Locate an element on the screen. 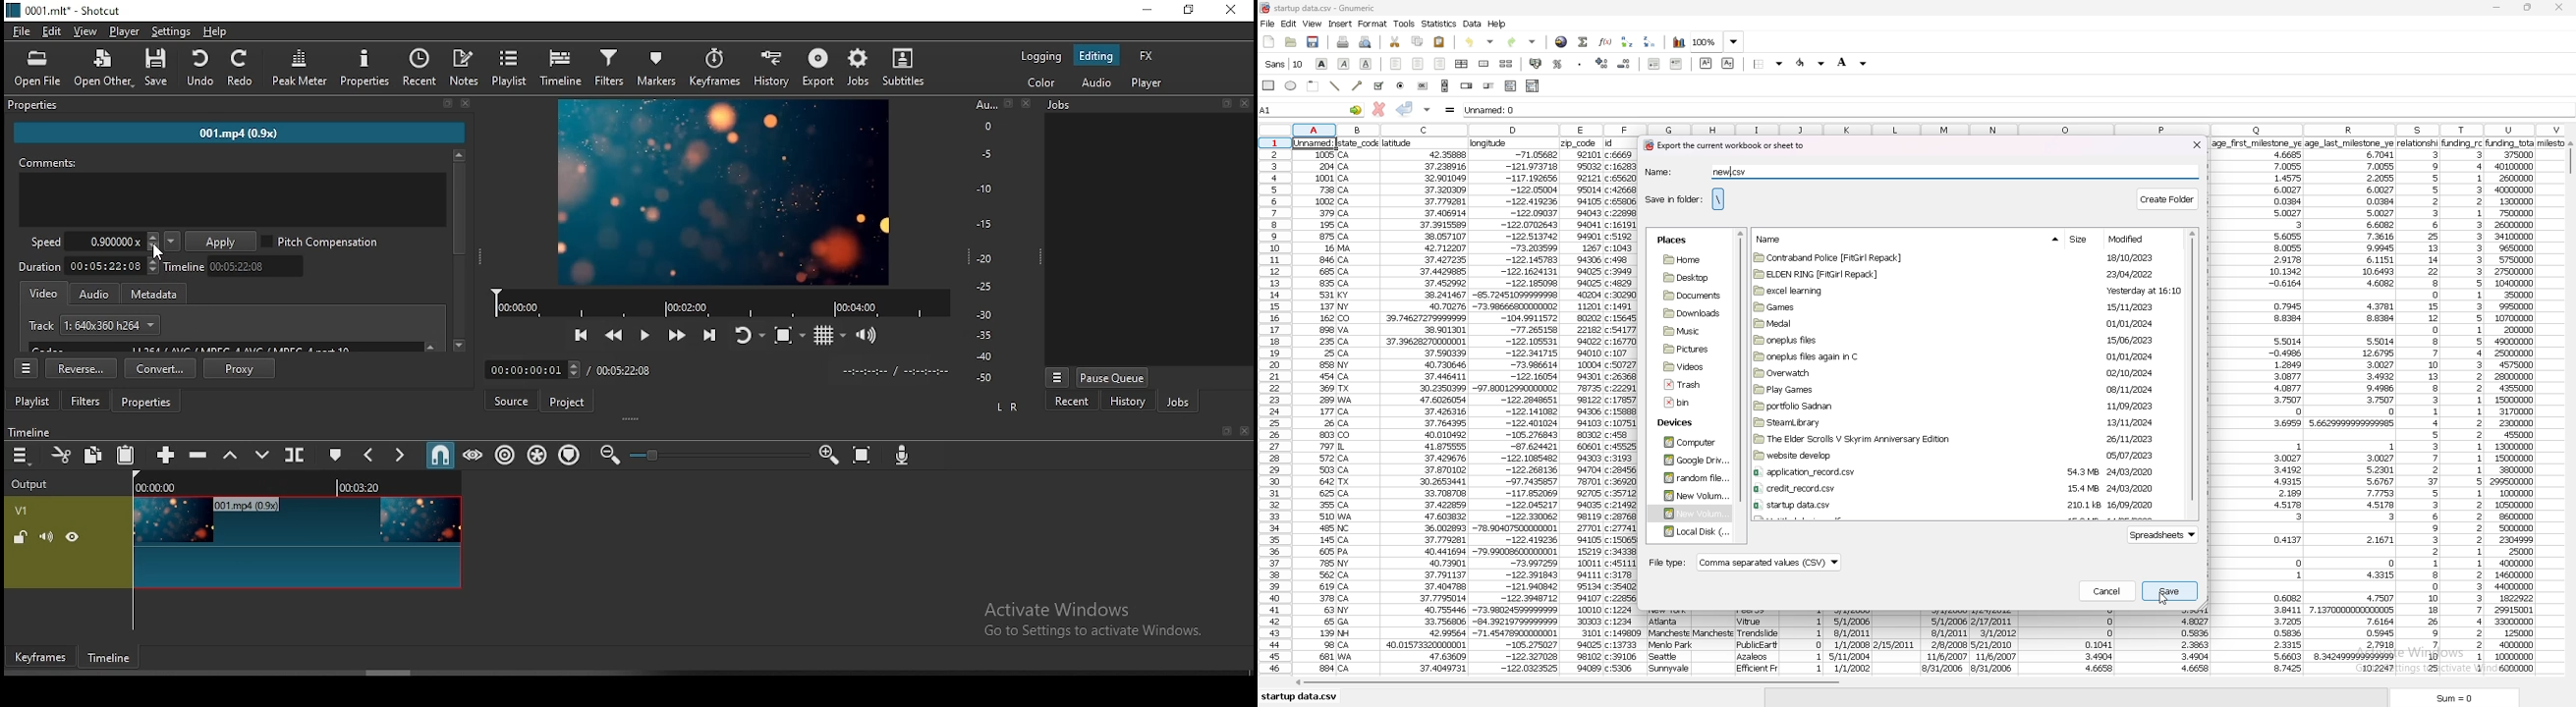 The width and height of the screenshot is (2576, 728). folder is located at coordinates (1964, 259).